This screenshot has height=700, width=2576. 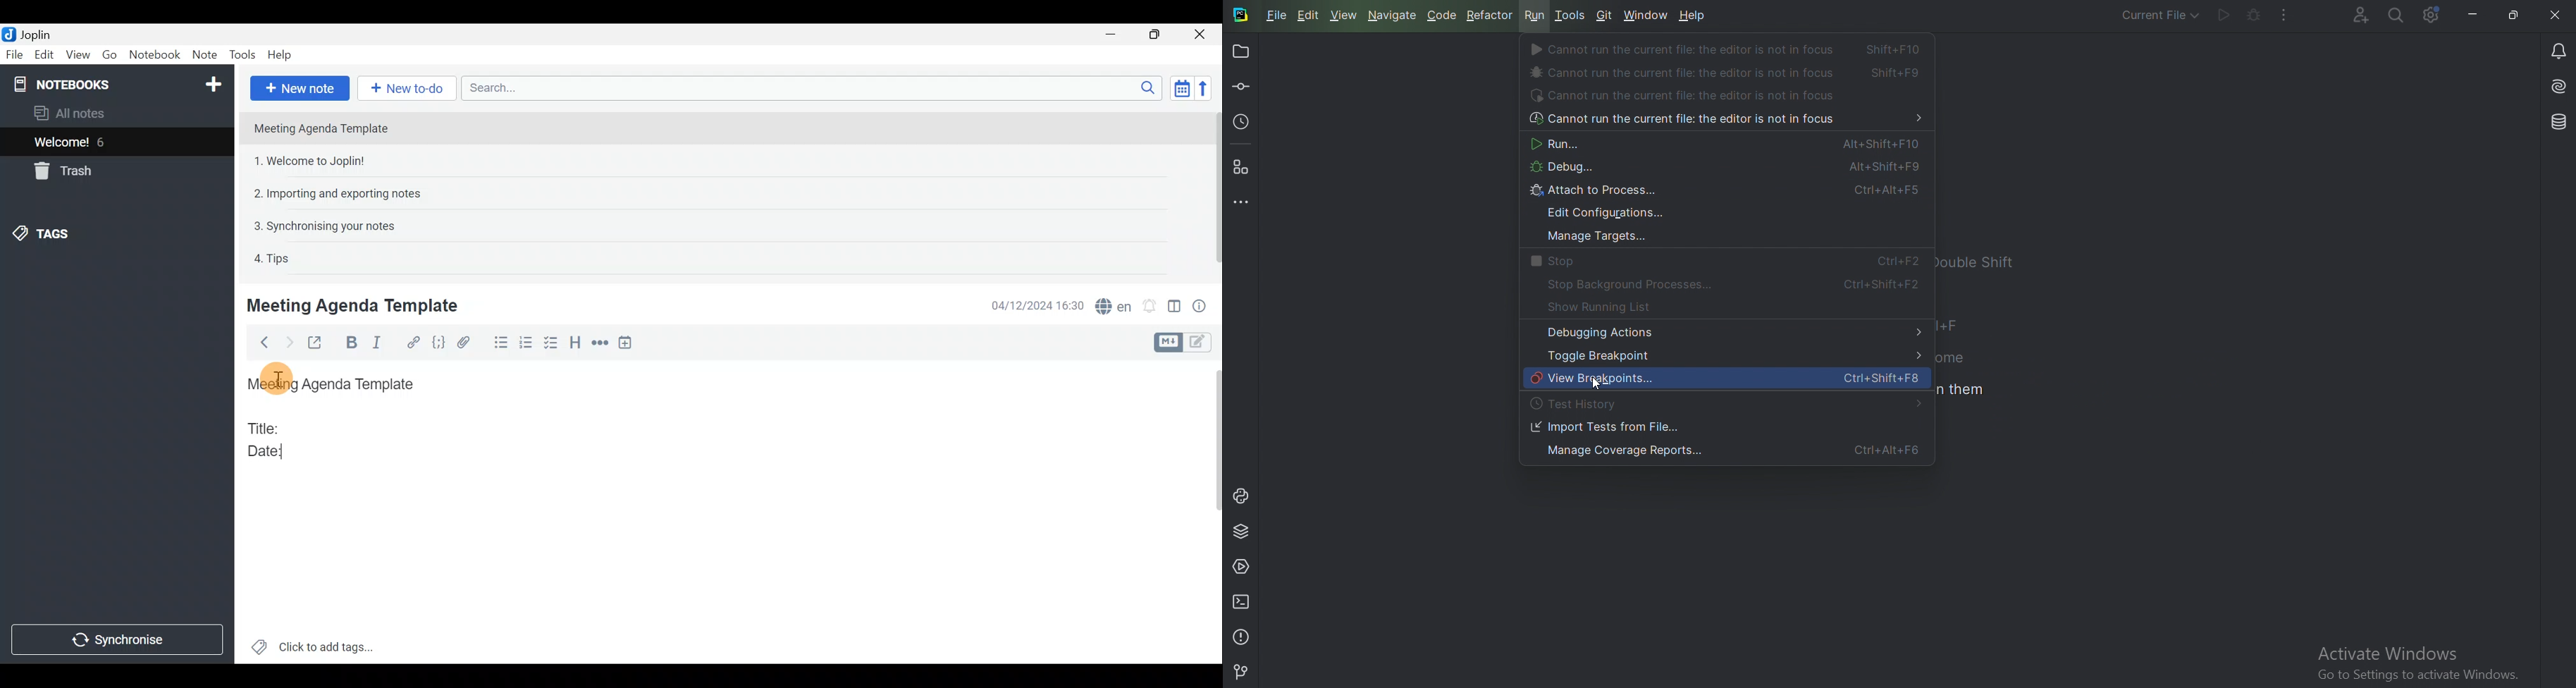 What do you see at coordinates (2286, 16) in the screenshot?
I see `More actions` at bounding box center [2286, 16].